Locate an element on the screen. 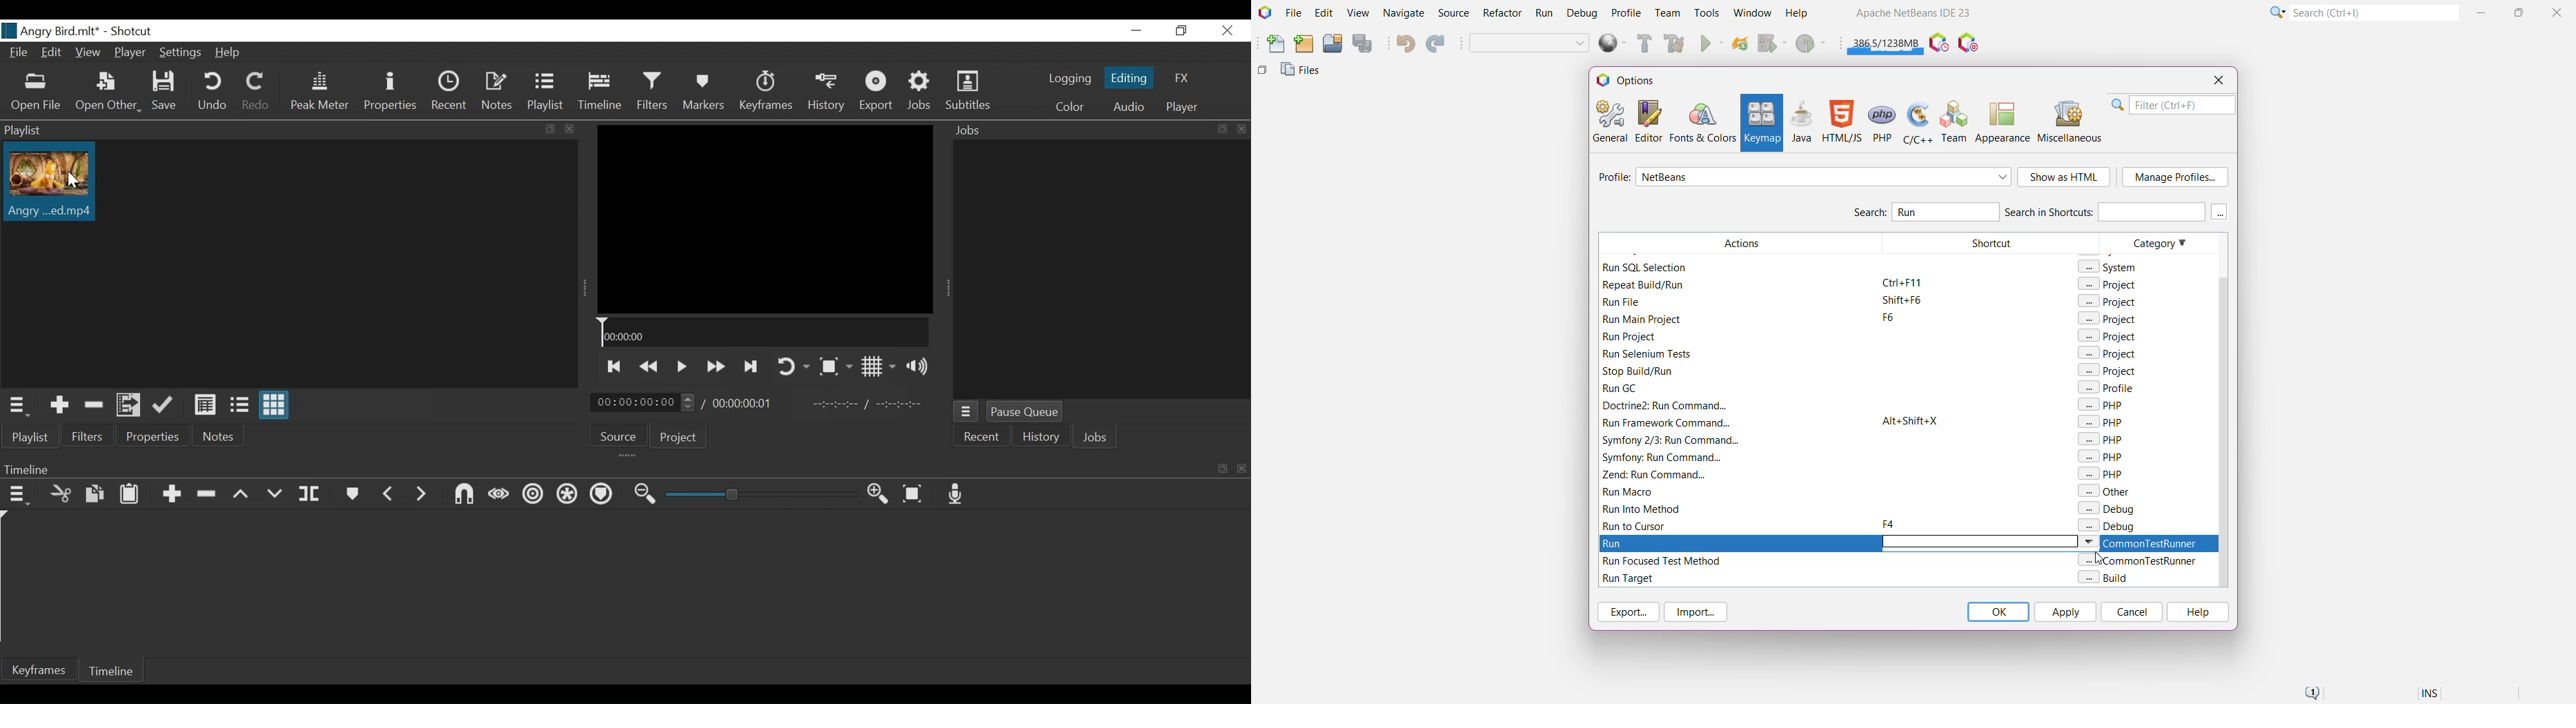  markers is located at coordinates (351, 493).